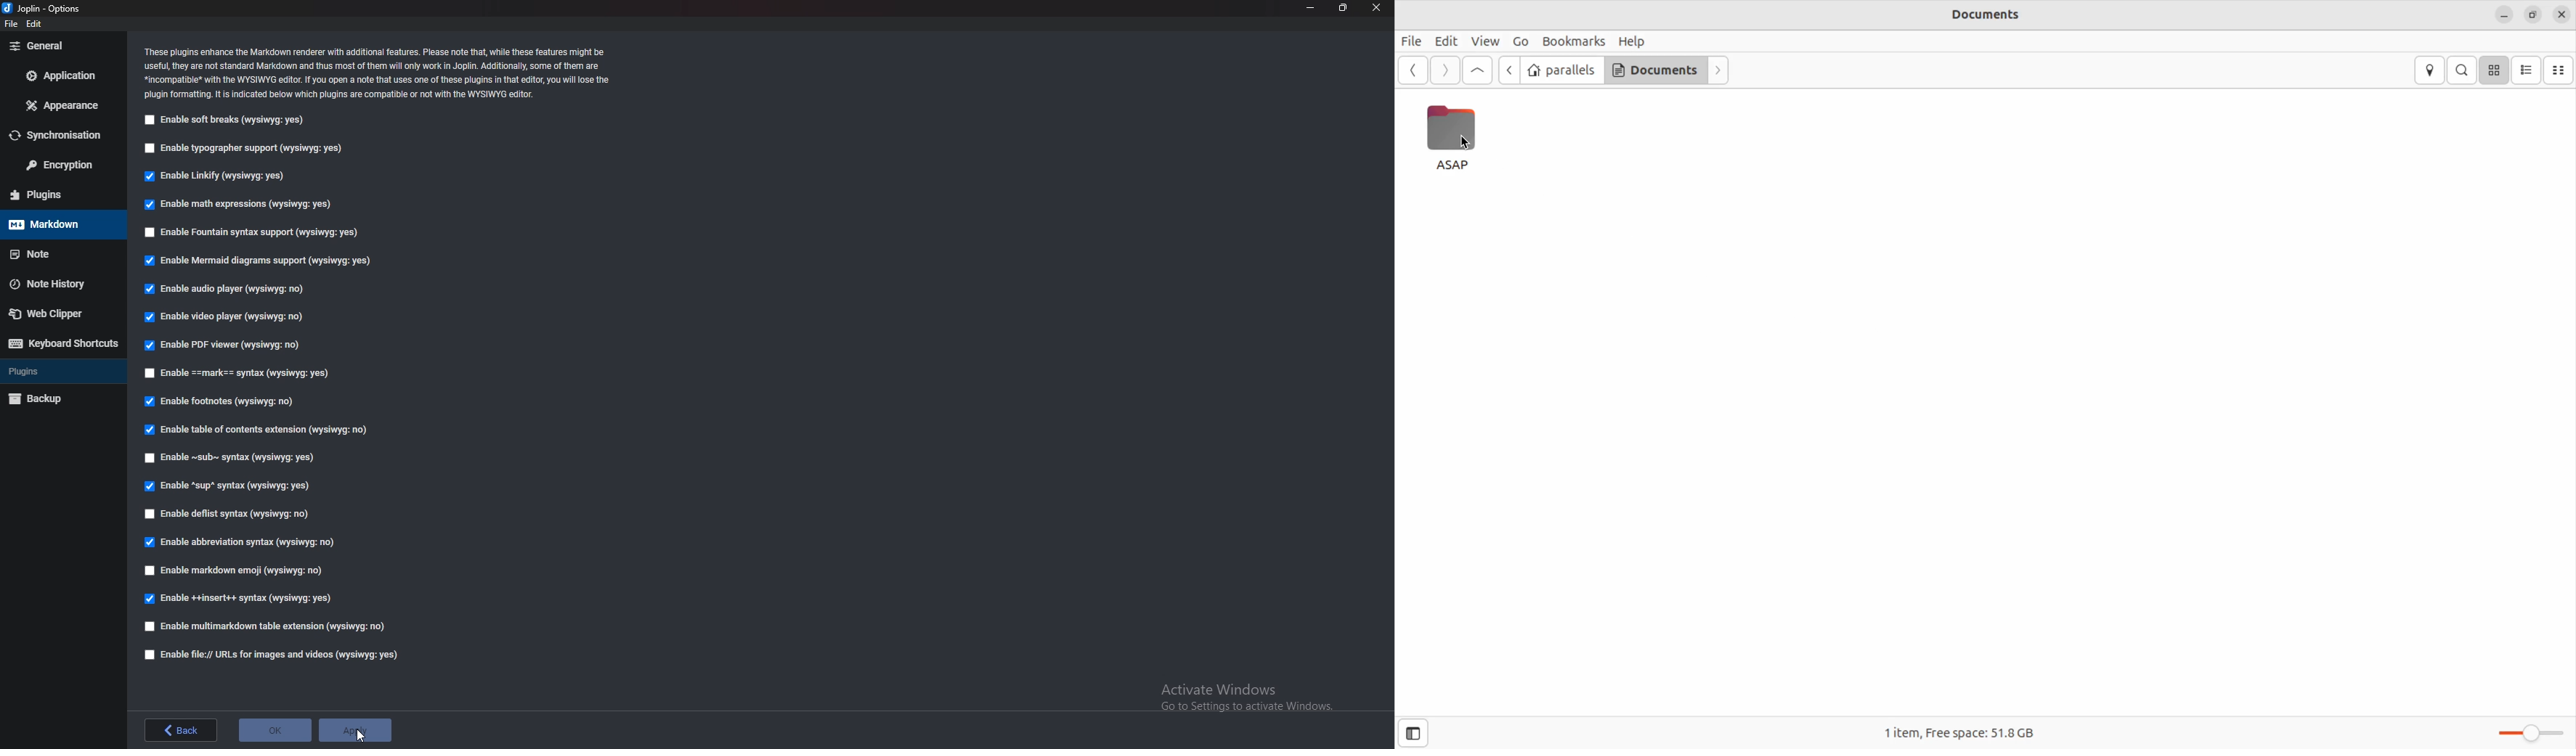 The width and height of the screenshot is (2576, 756). I want to click on enable table of contents extension, so click(264, 431).